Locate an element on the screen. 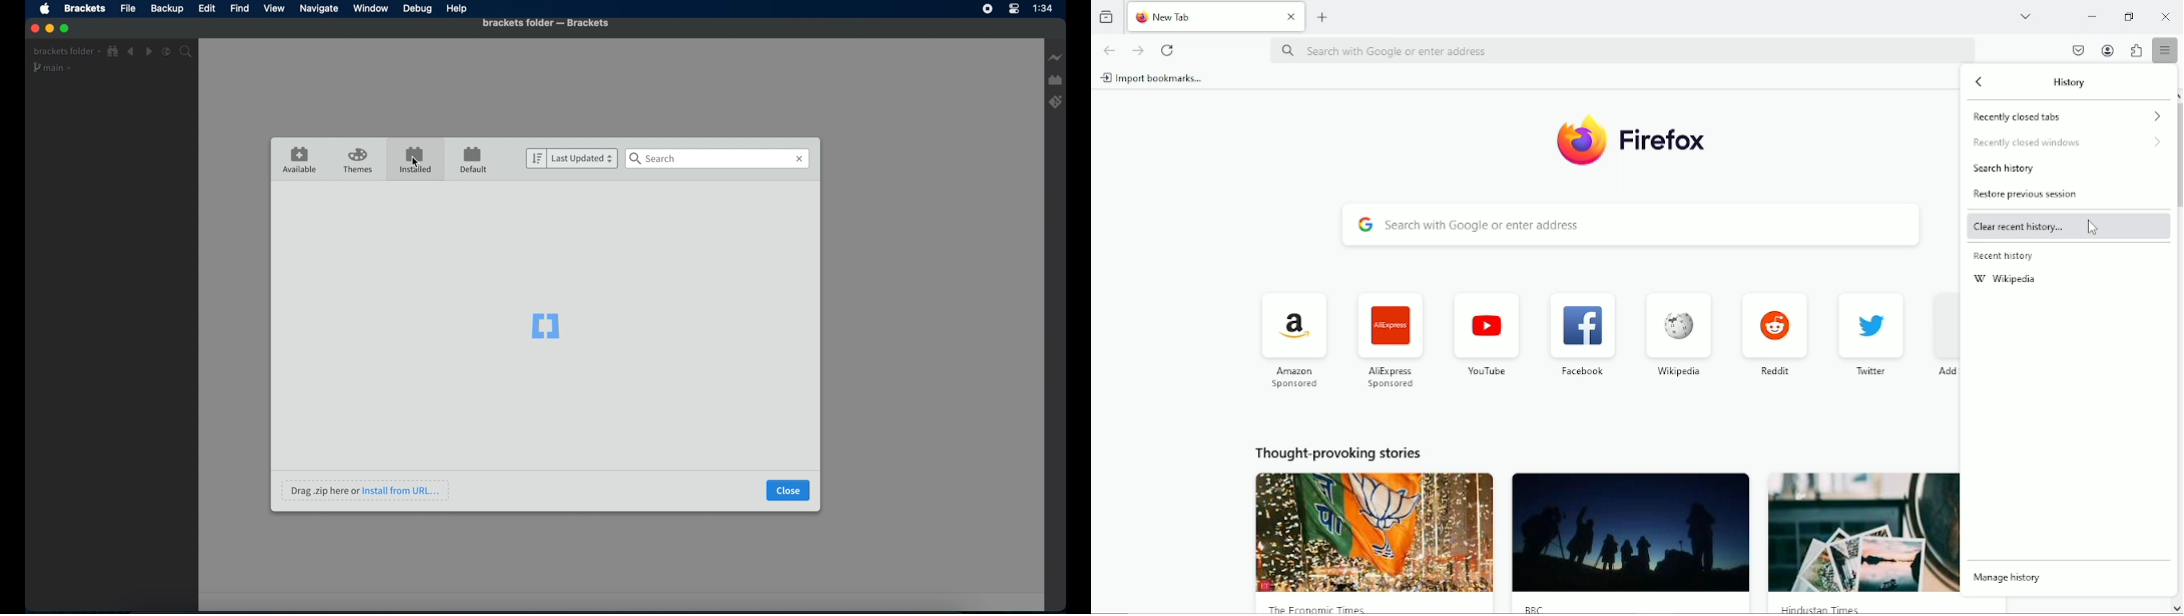 The image size is (2184, 616). Window is located at coordinates (371, 8).